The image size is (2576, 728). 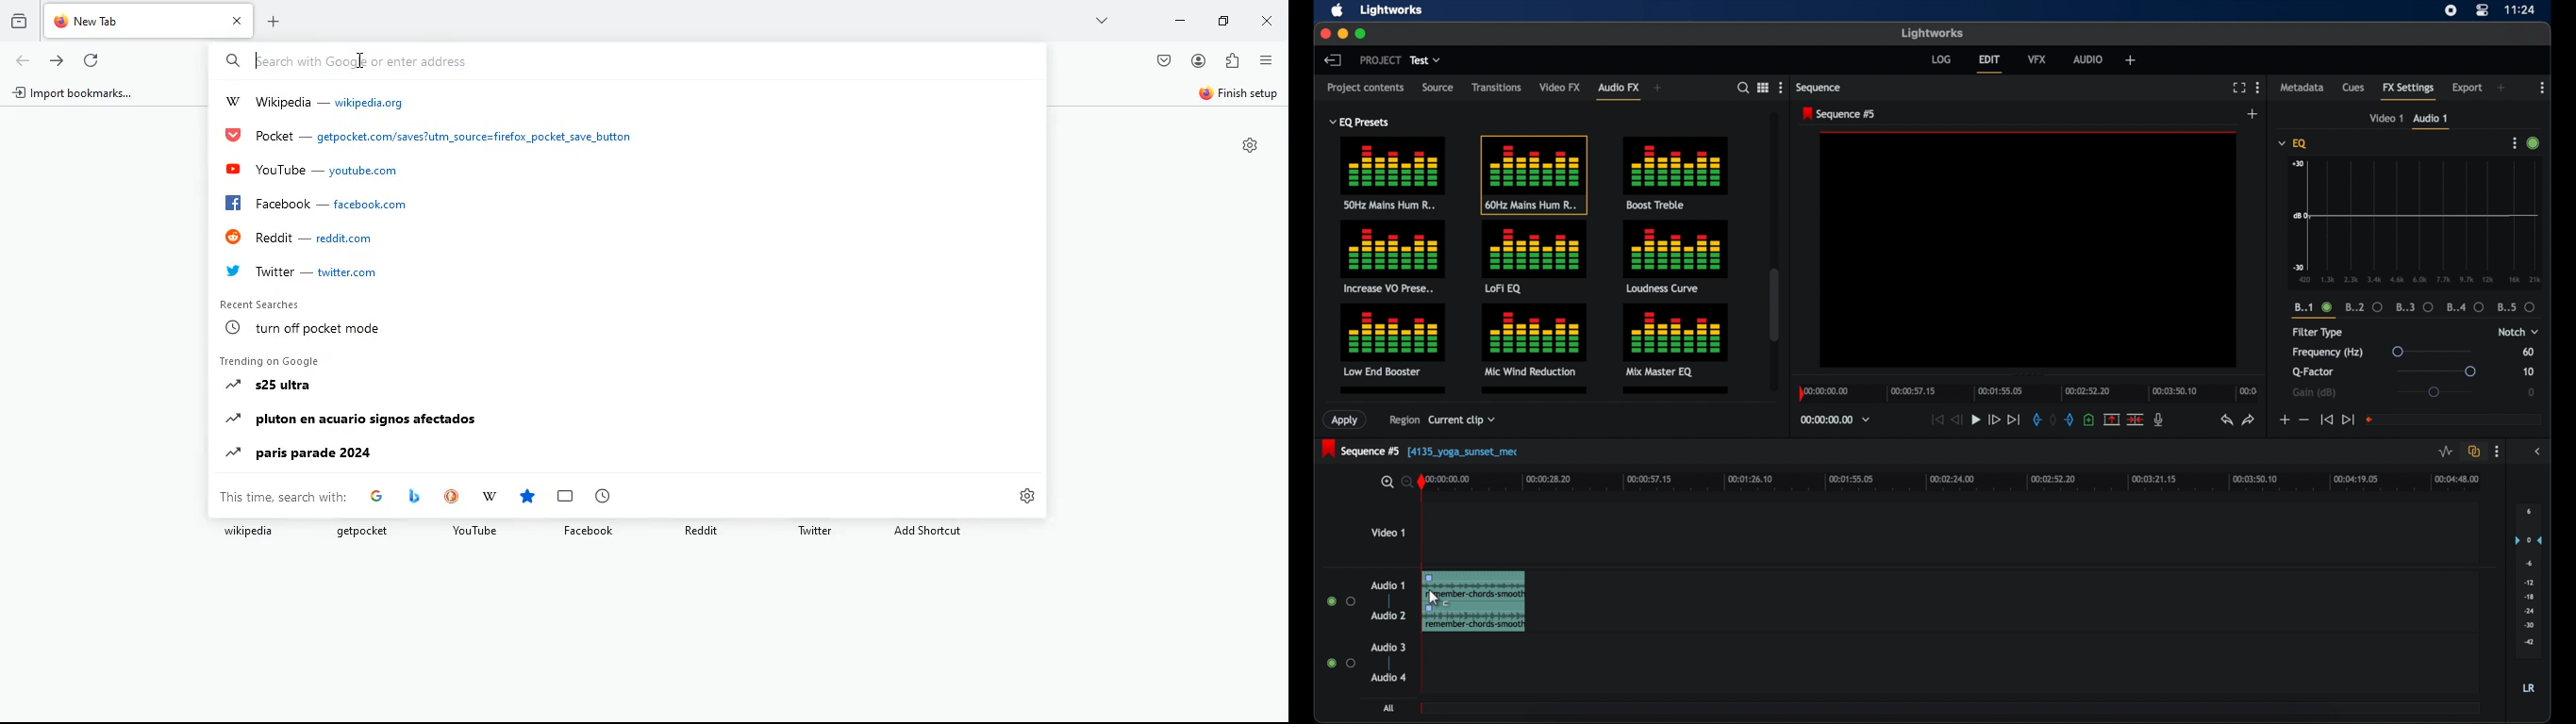 I want to click on ‘wikipedia, so click(x=249, y=532).